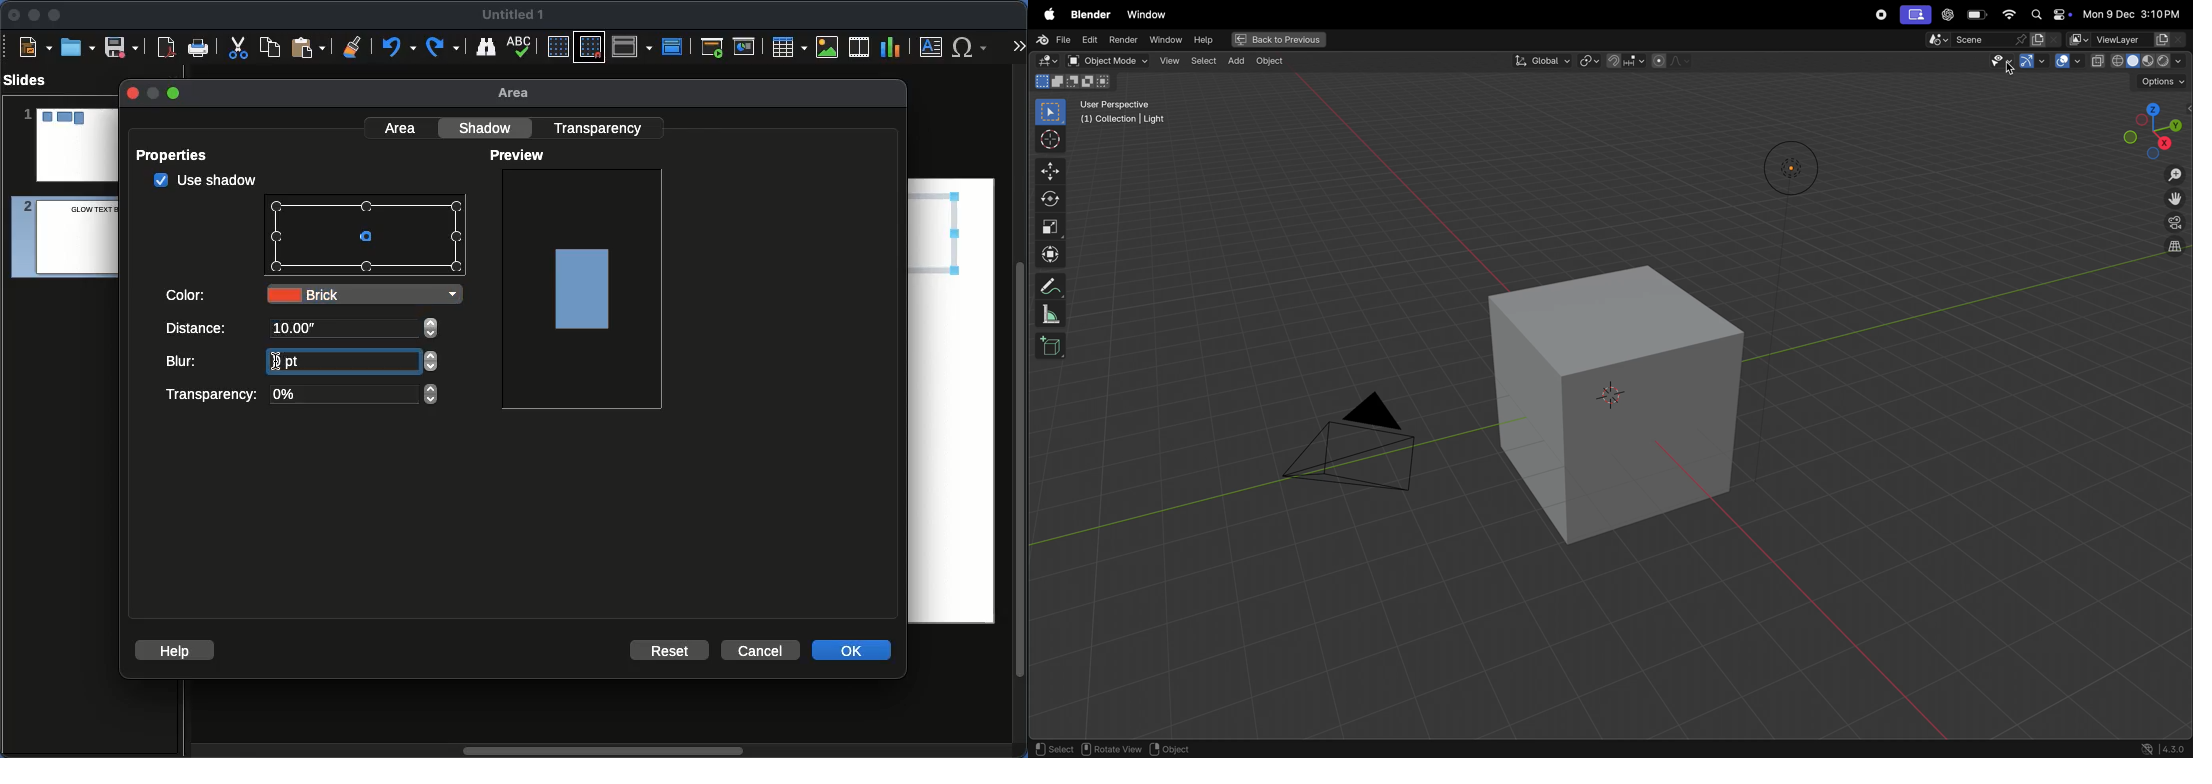 This screenshot has width=2212, height=784. Describe the element at coordinates (1051, 41) in the screenshot. I see `file` at that location.